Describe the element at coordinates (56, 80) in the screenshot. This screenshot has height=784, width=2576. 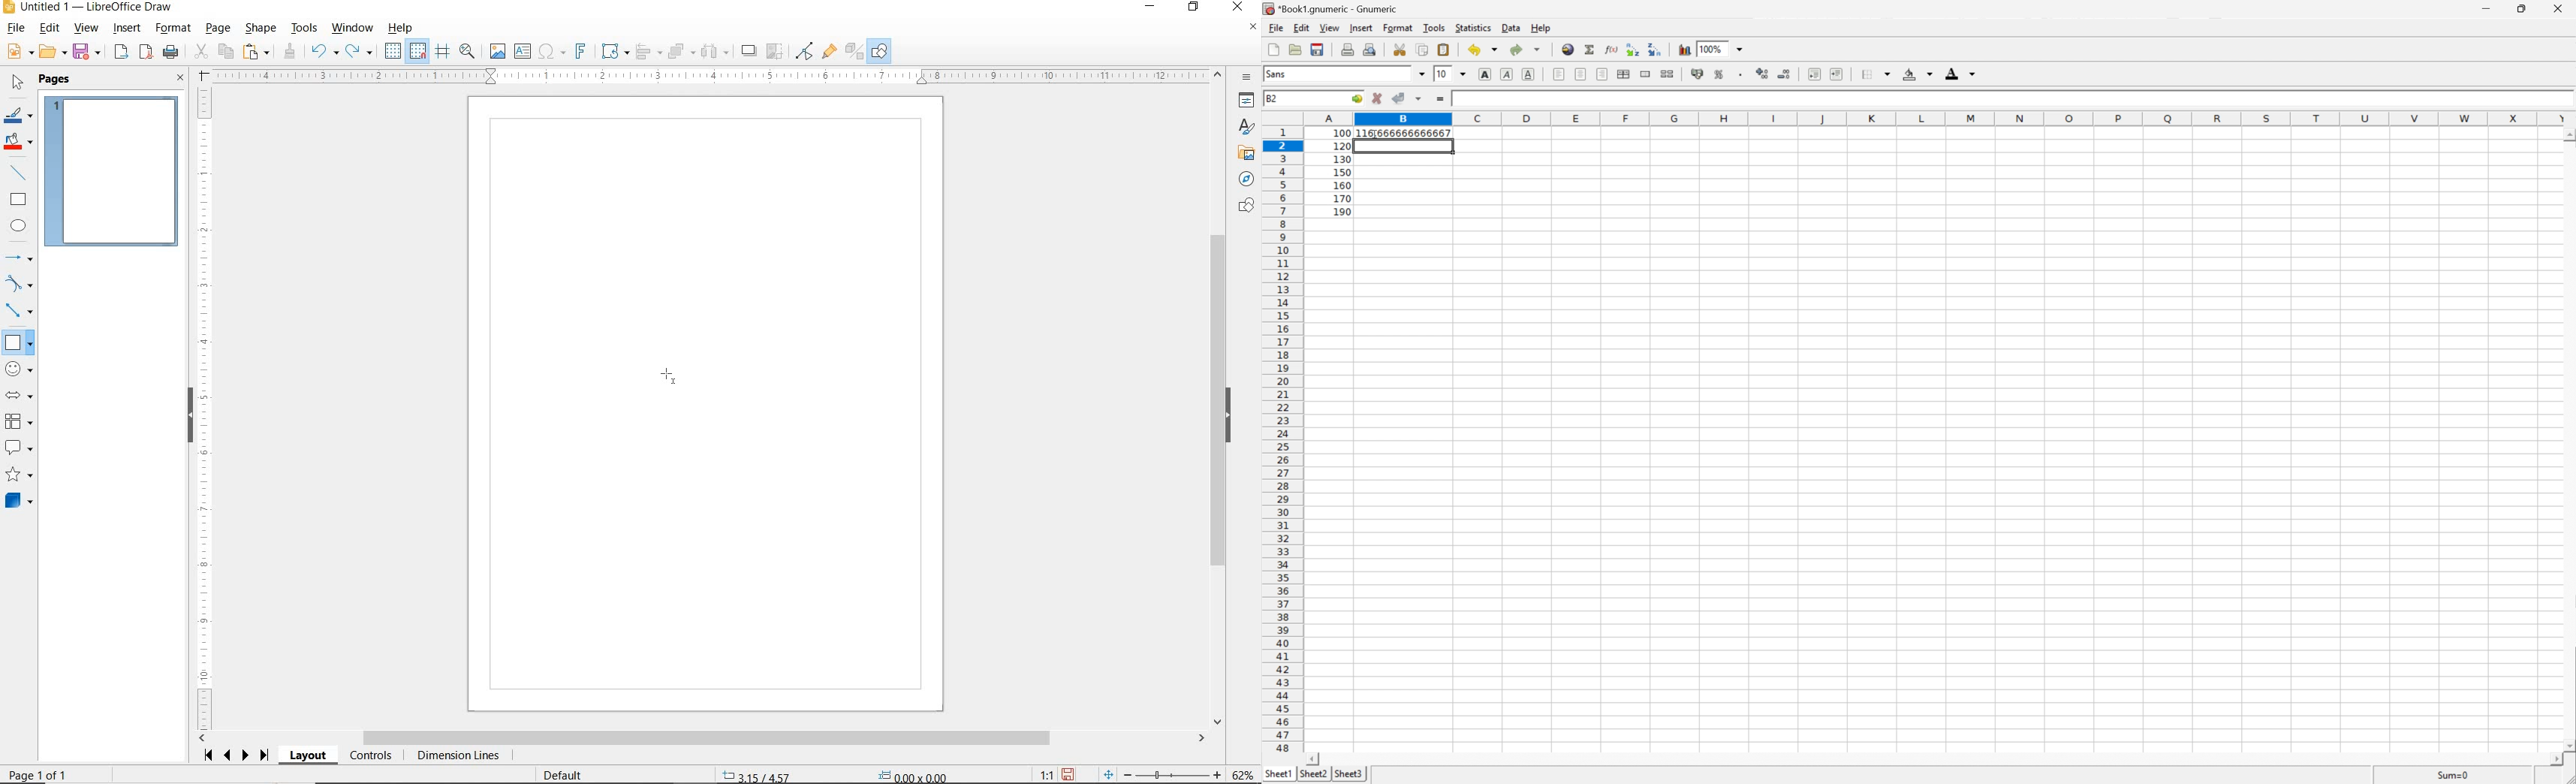
I see `PAGES` at that location.